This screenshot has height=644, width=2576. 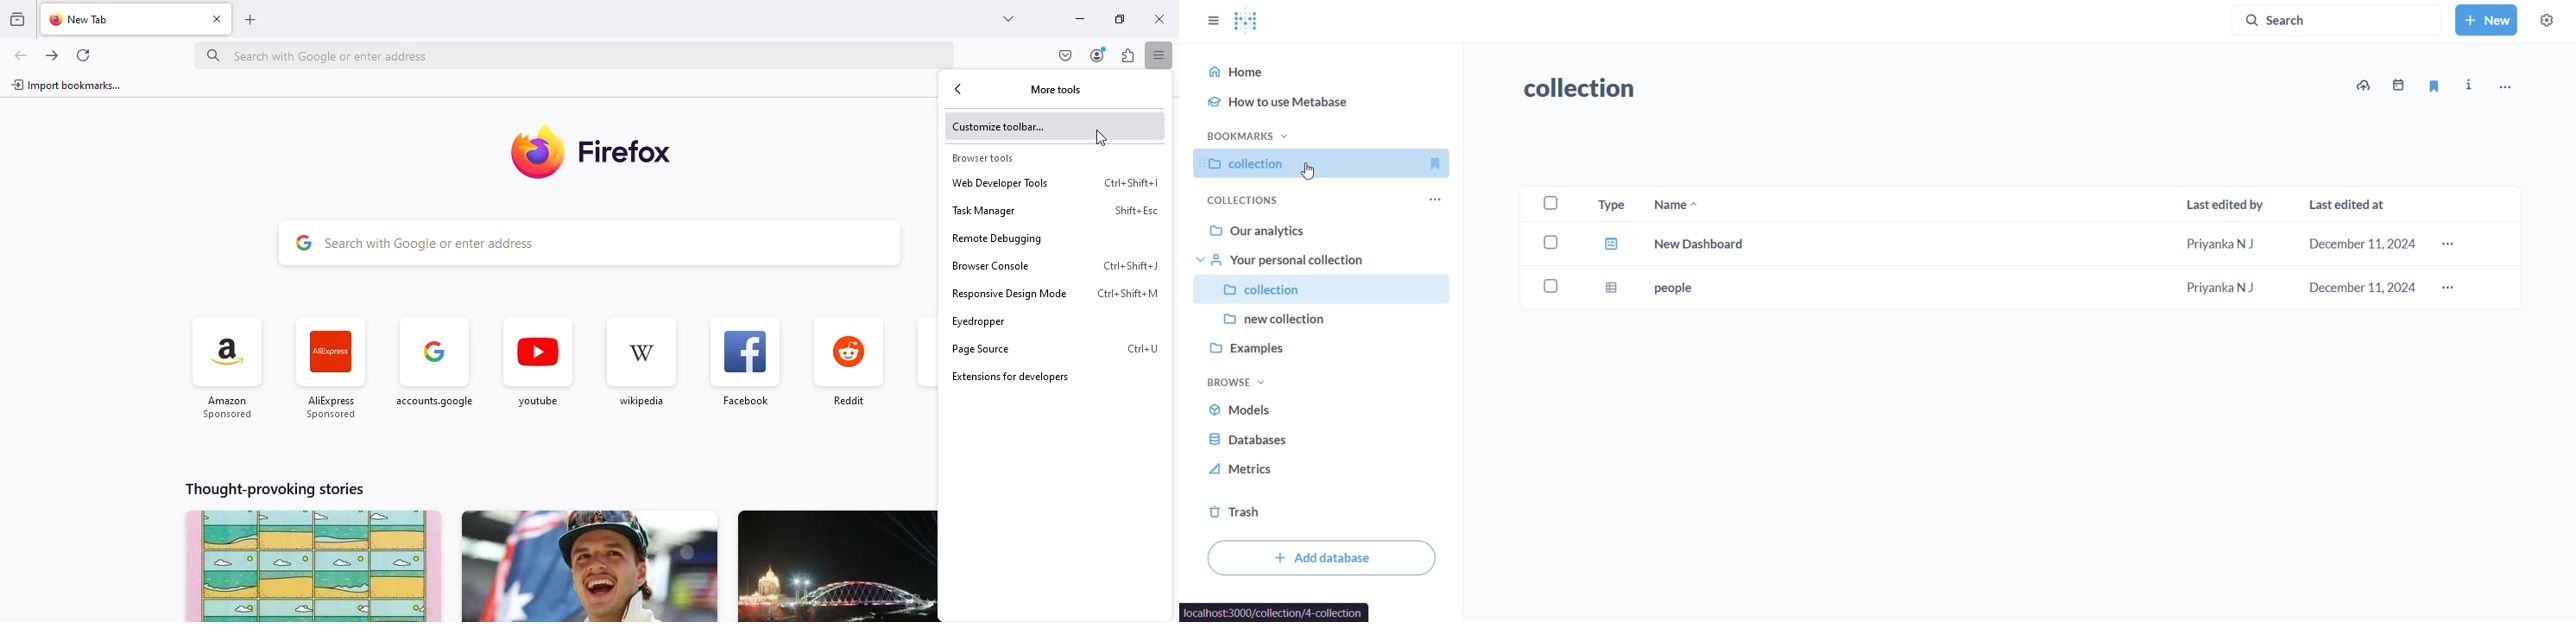 I want to click on amazon, so click(x=228, y=369).